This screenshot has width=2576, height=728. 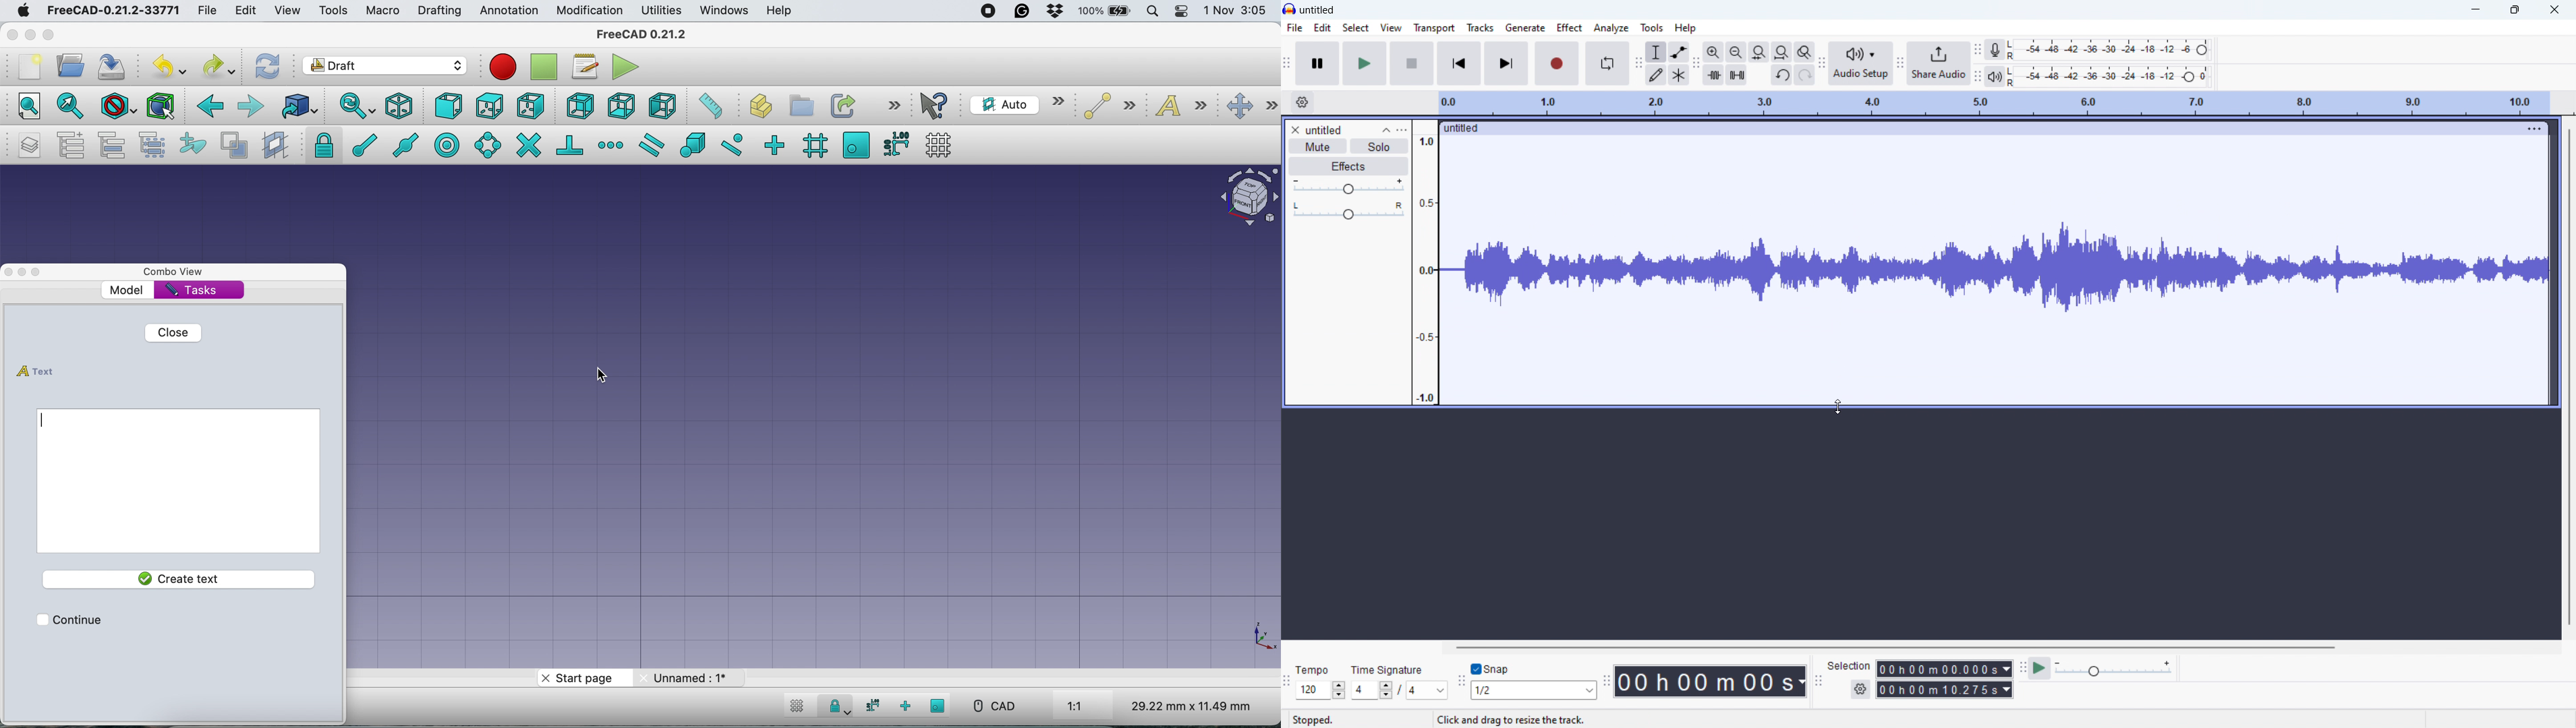 I want to click on Edit, so click(x=1322, y=27).